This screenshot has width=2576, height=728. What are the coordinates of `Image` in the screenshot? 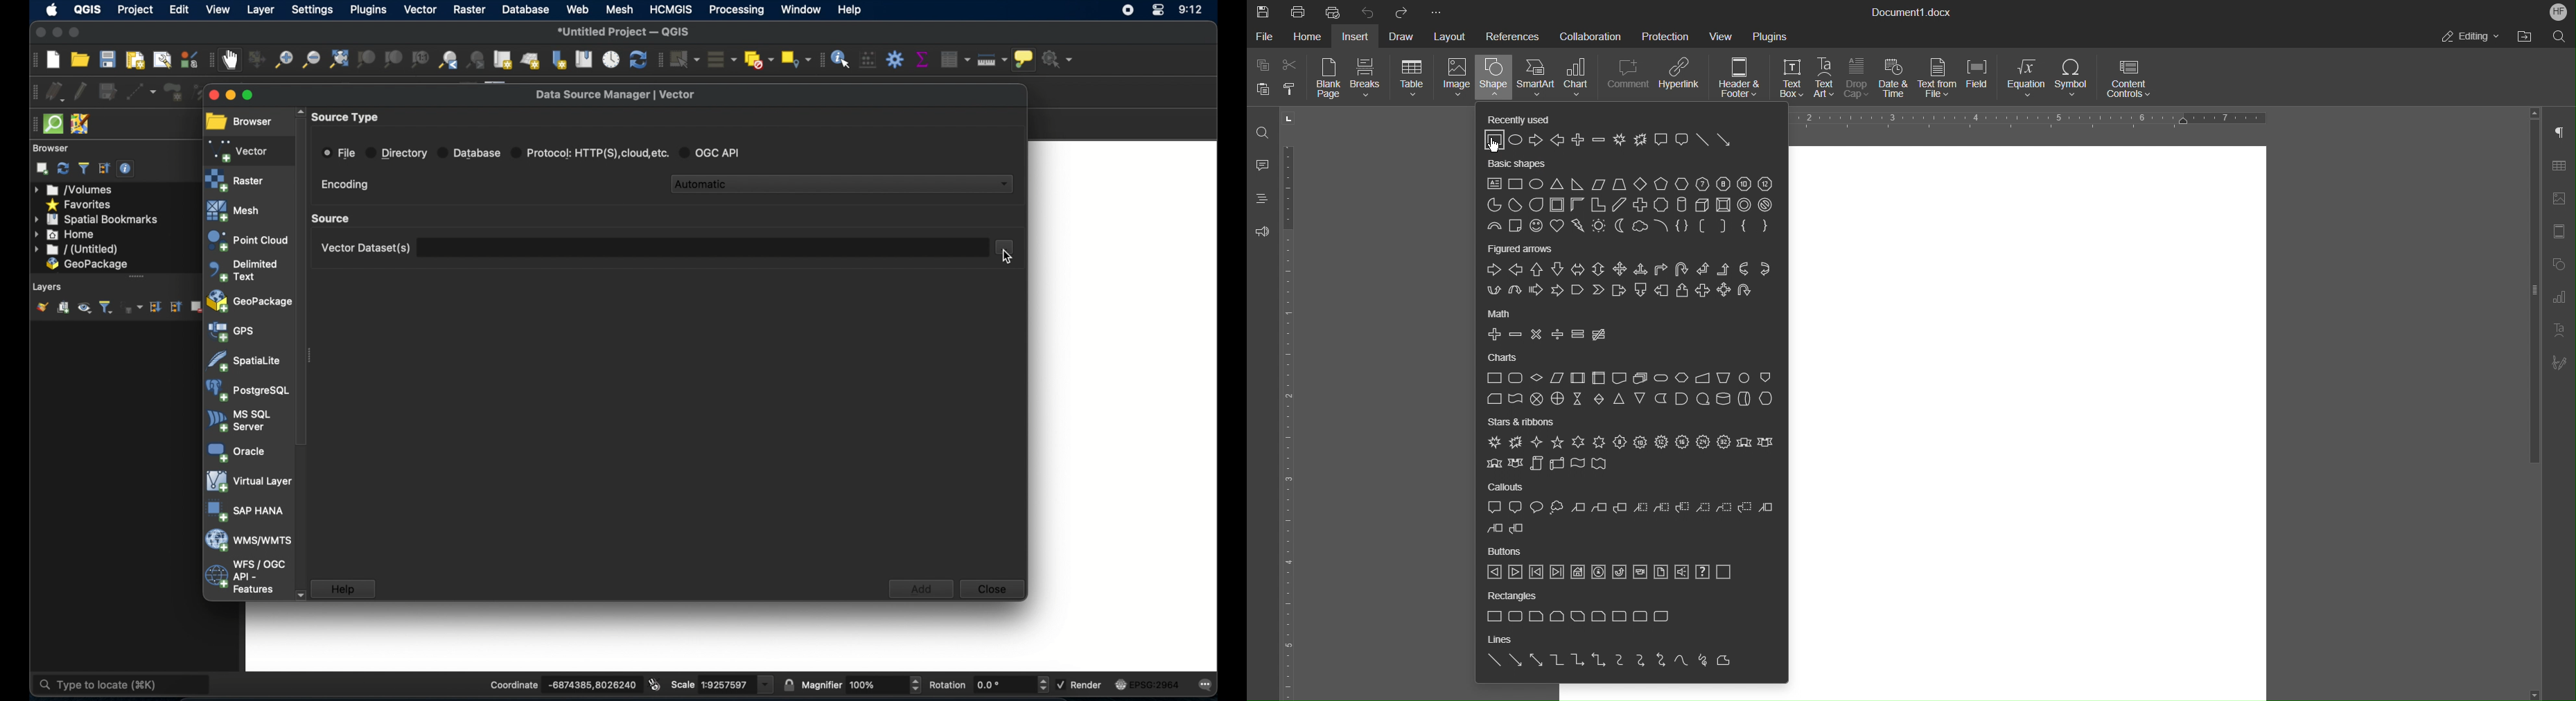 It's located at (1454, 80).